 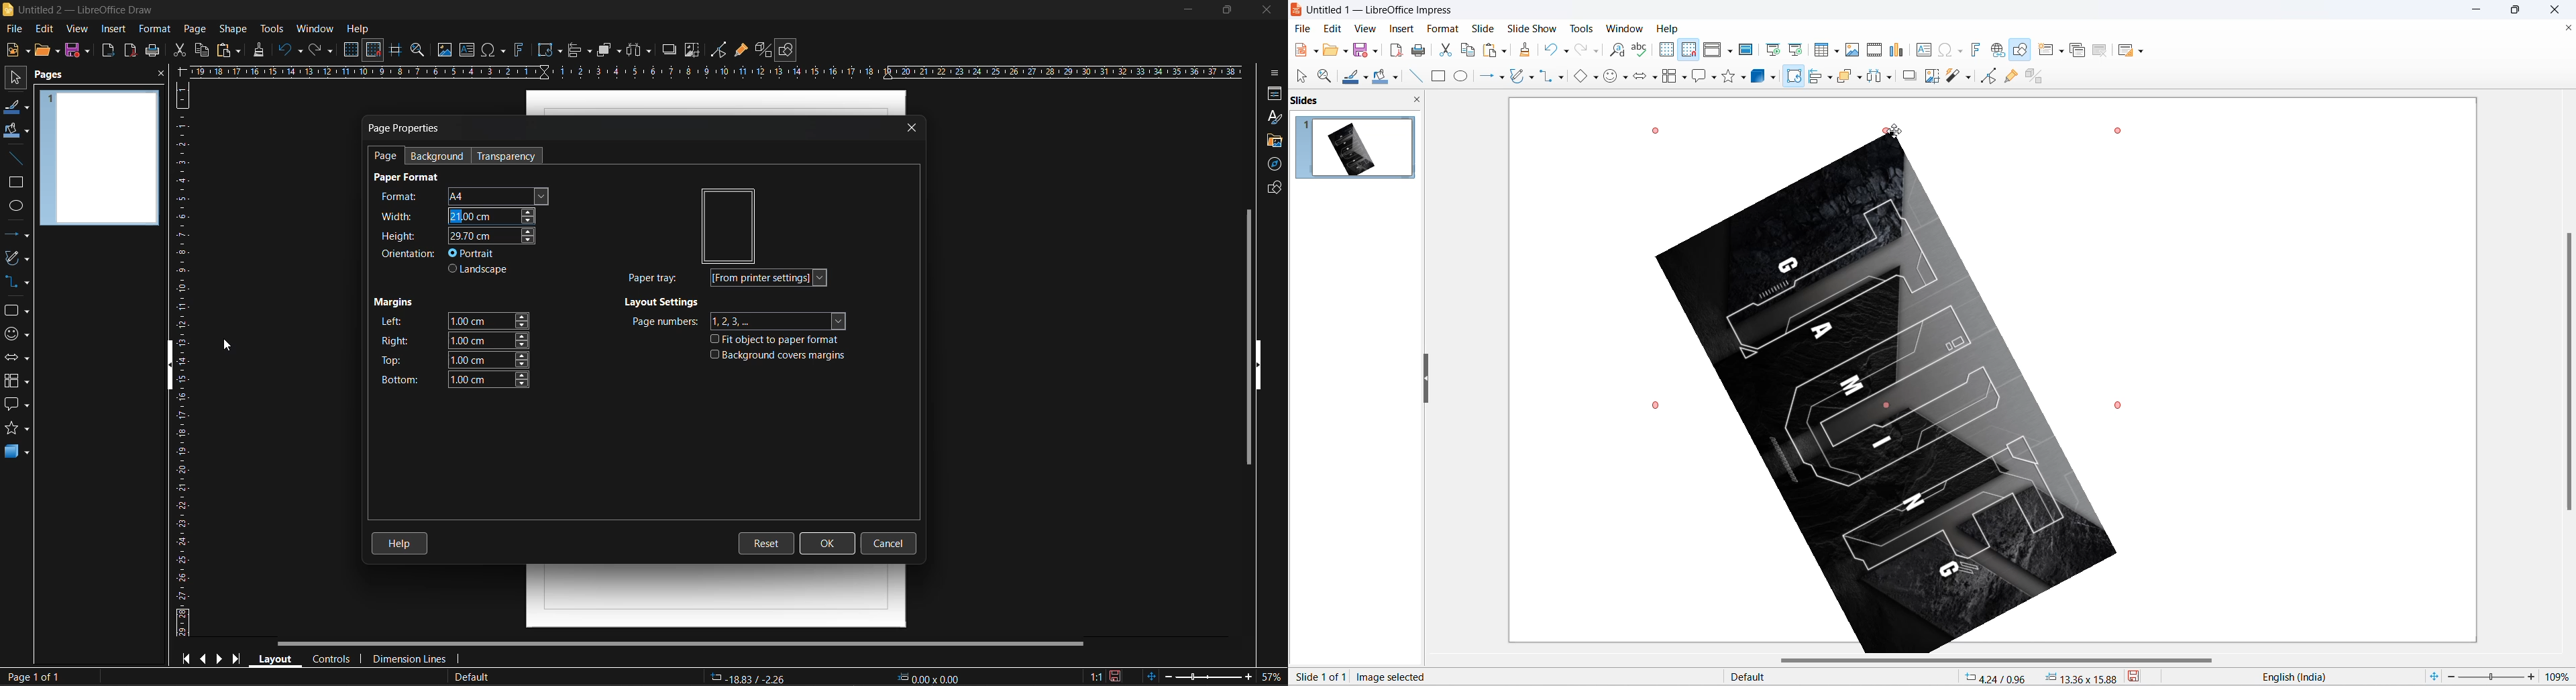 I want to click on horizontal scroll bar, so click(x=2000, y=661).